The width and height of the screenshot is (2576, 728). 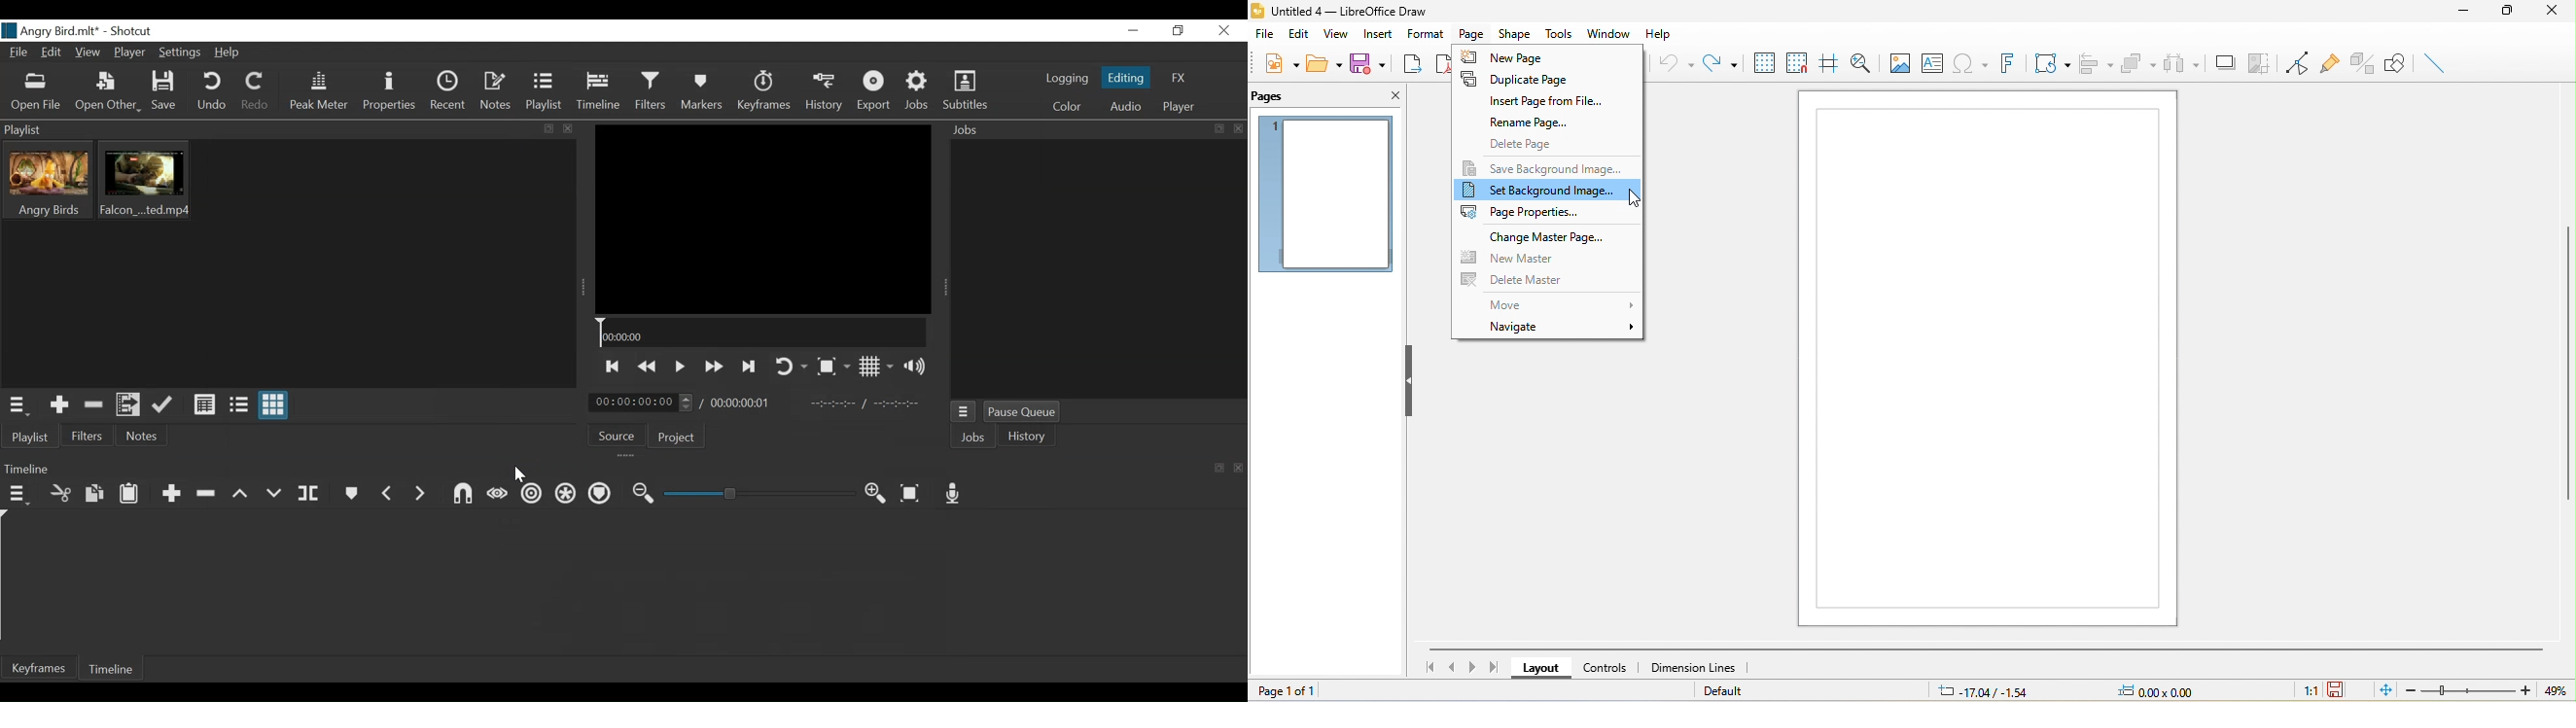 What do you see at coordinates (1177, 31) in the screenshot?
I see `Restore` at bounding box center [1177, 31].